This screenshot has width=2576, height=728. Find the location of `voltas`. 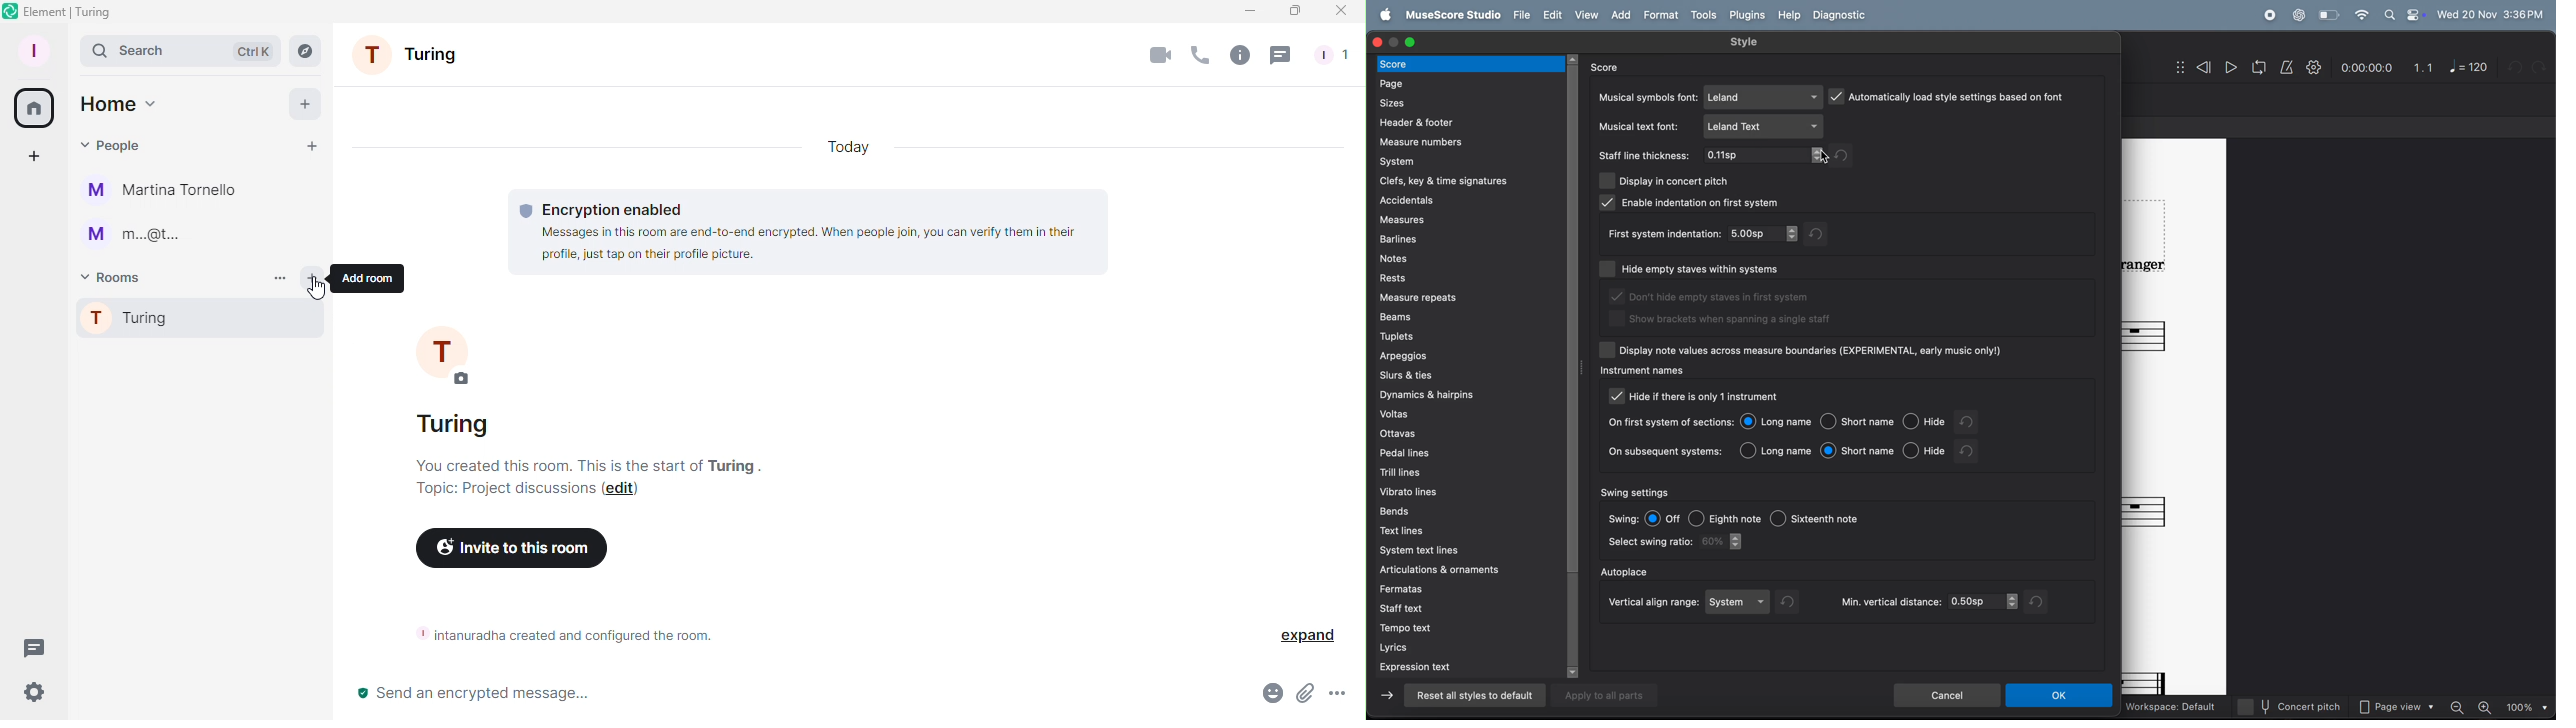

voltas is located at coordinates (1466, 415).